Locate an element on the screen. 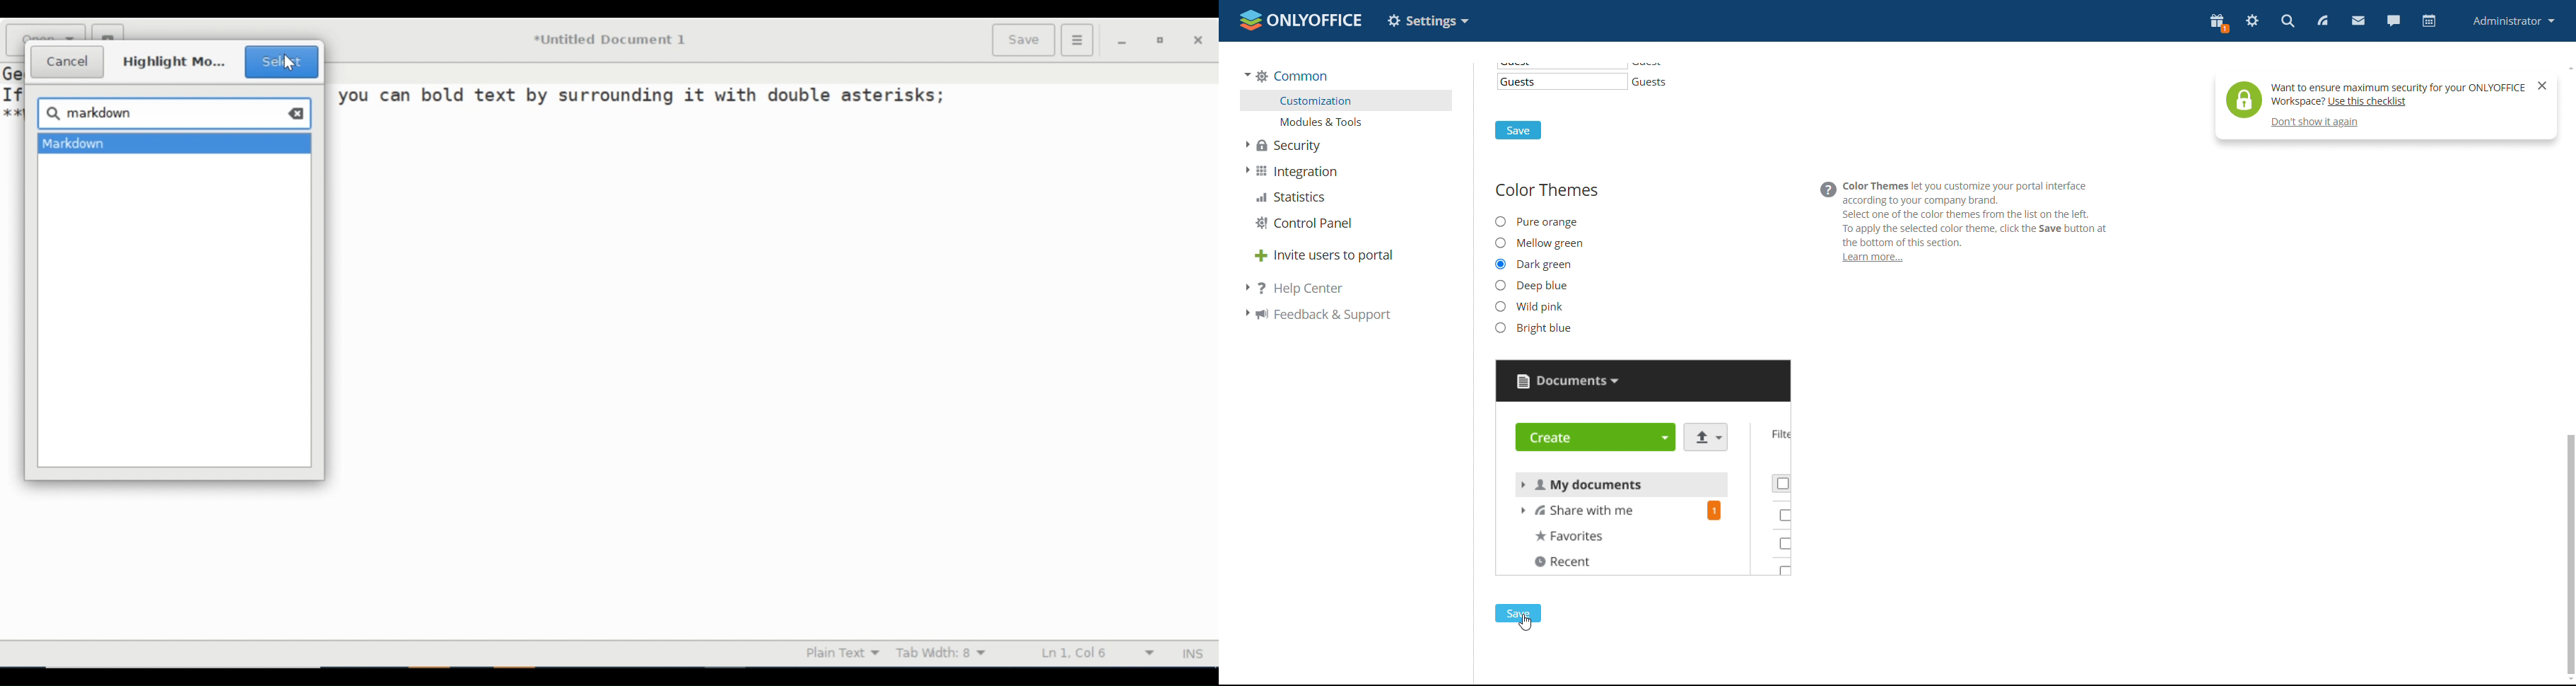  modules and tools is located at coordinates (1347, 122).